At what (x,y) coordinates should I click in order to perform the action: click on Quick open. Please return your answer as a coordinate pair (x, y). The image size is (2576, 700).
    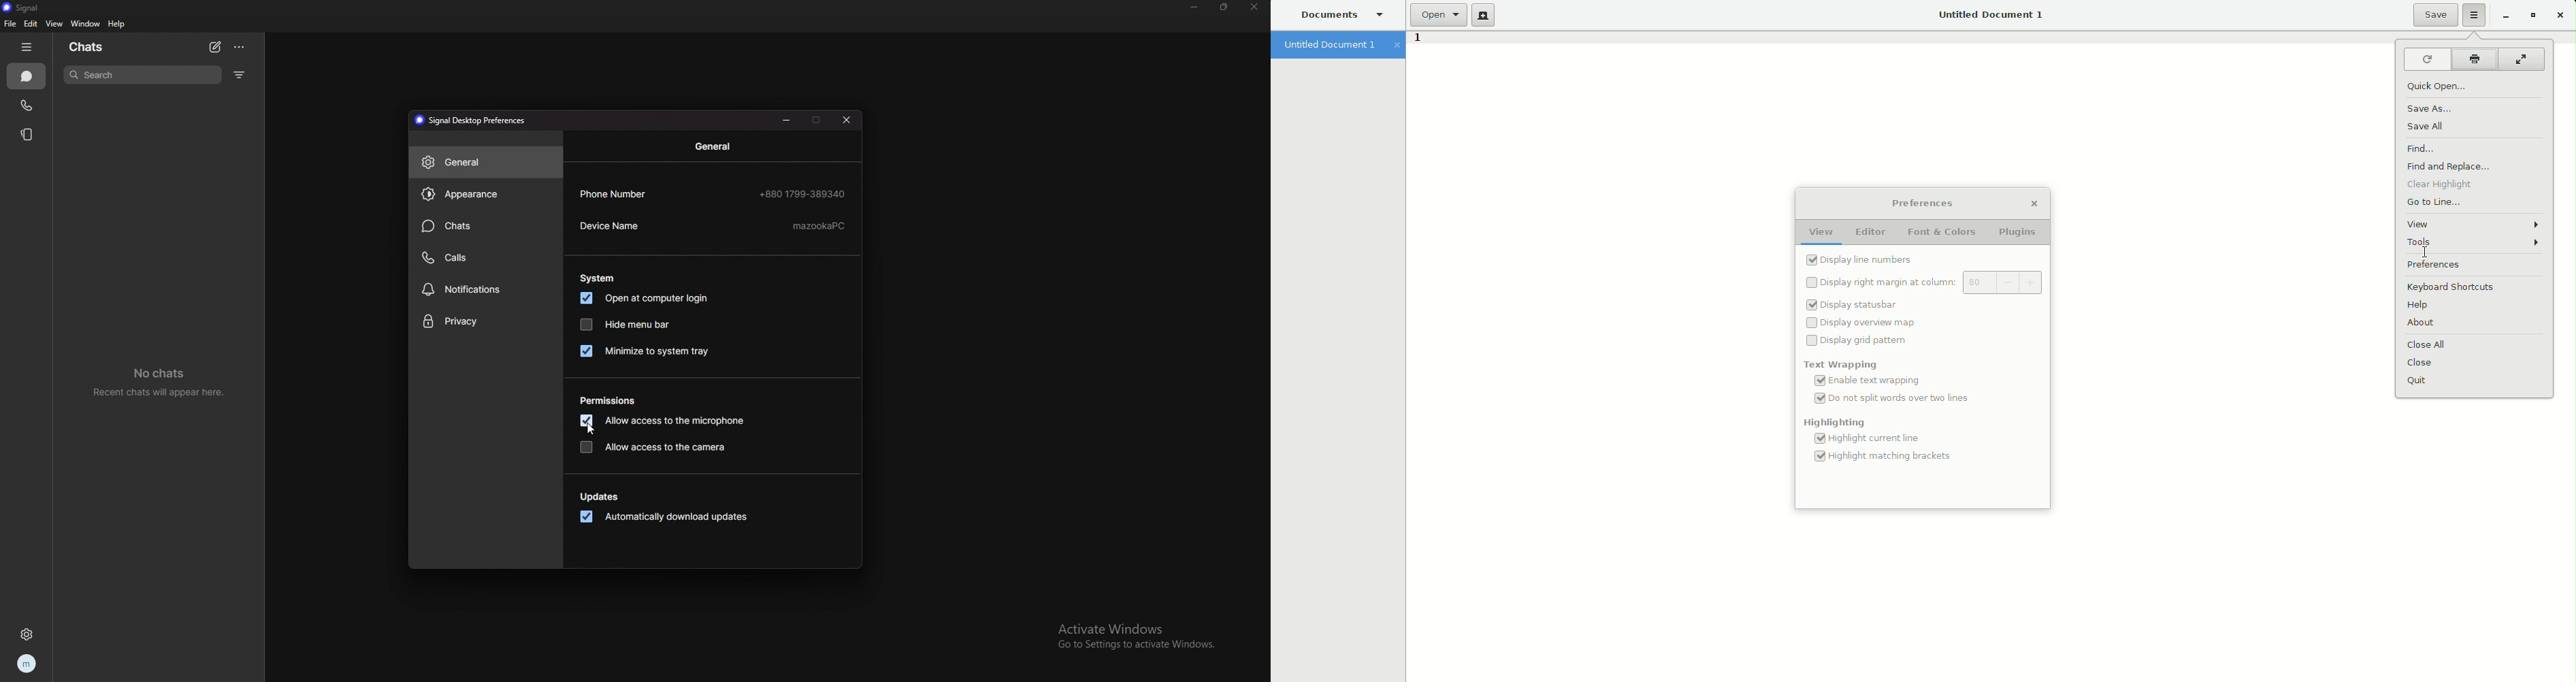
    Looking at the image, I should click on (2436, 85).